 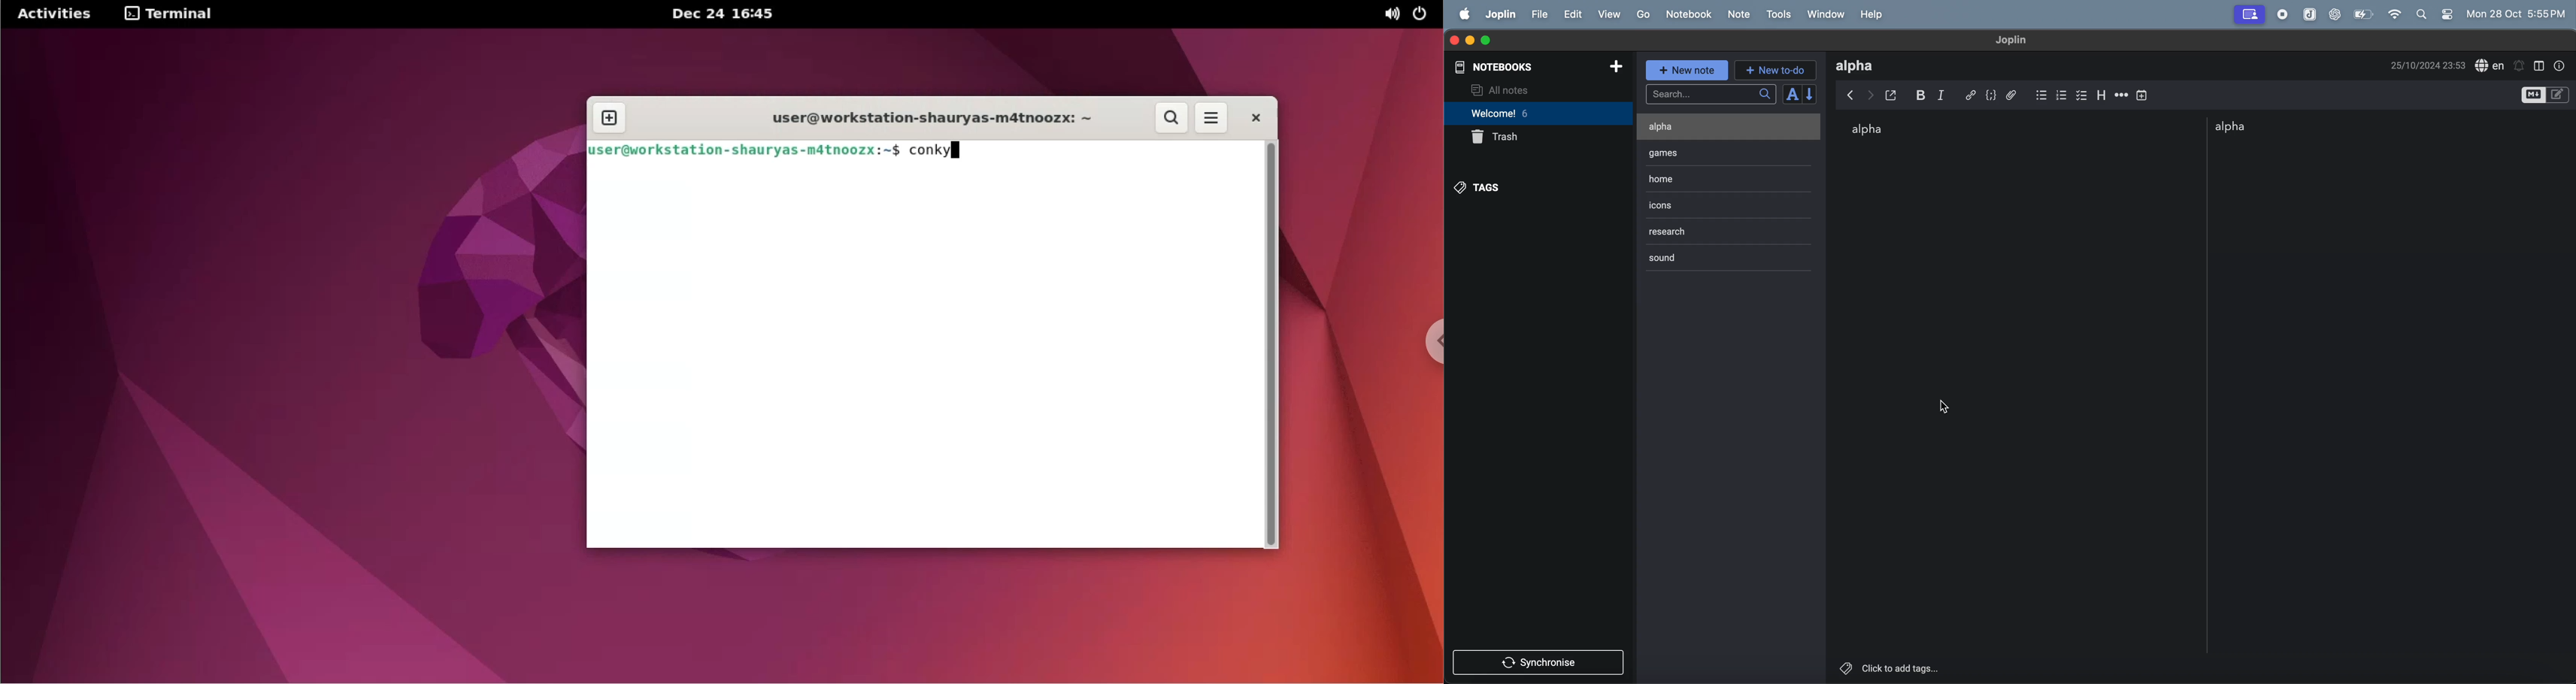 What do you see at coordinates (1876, 131) in the screenshot?
I see `alpha note` at bounding box center [1876, 131].